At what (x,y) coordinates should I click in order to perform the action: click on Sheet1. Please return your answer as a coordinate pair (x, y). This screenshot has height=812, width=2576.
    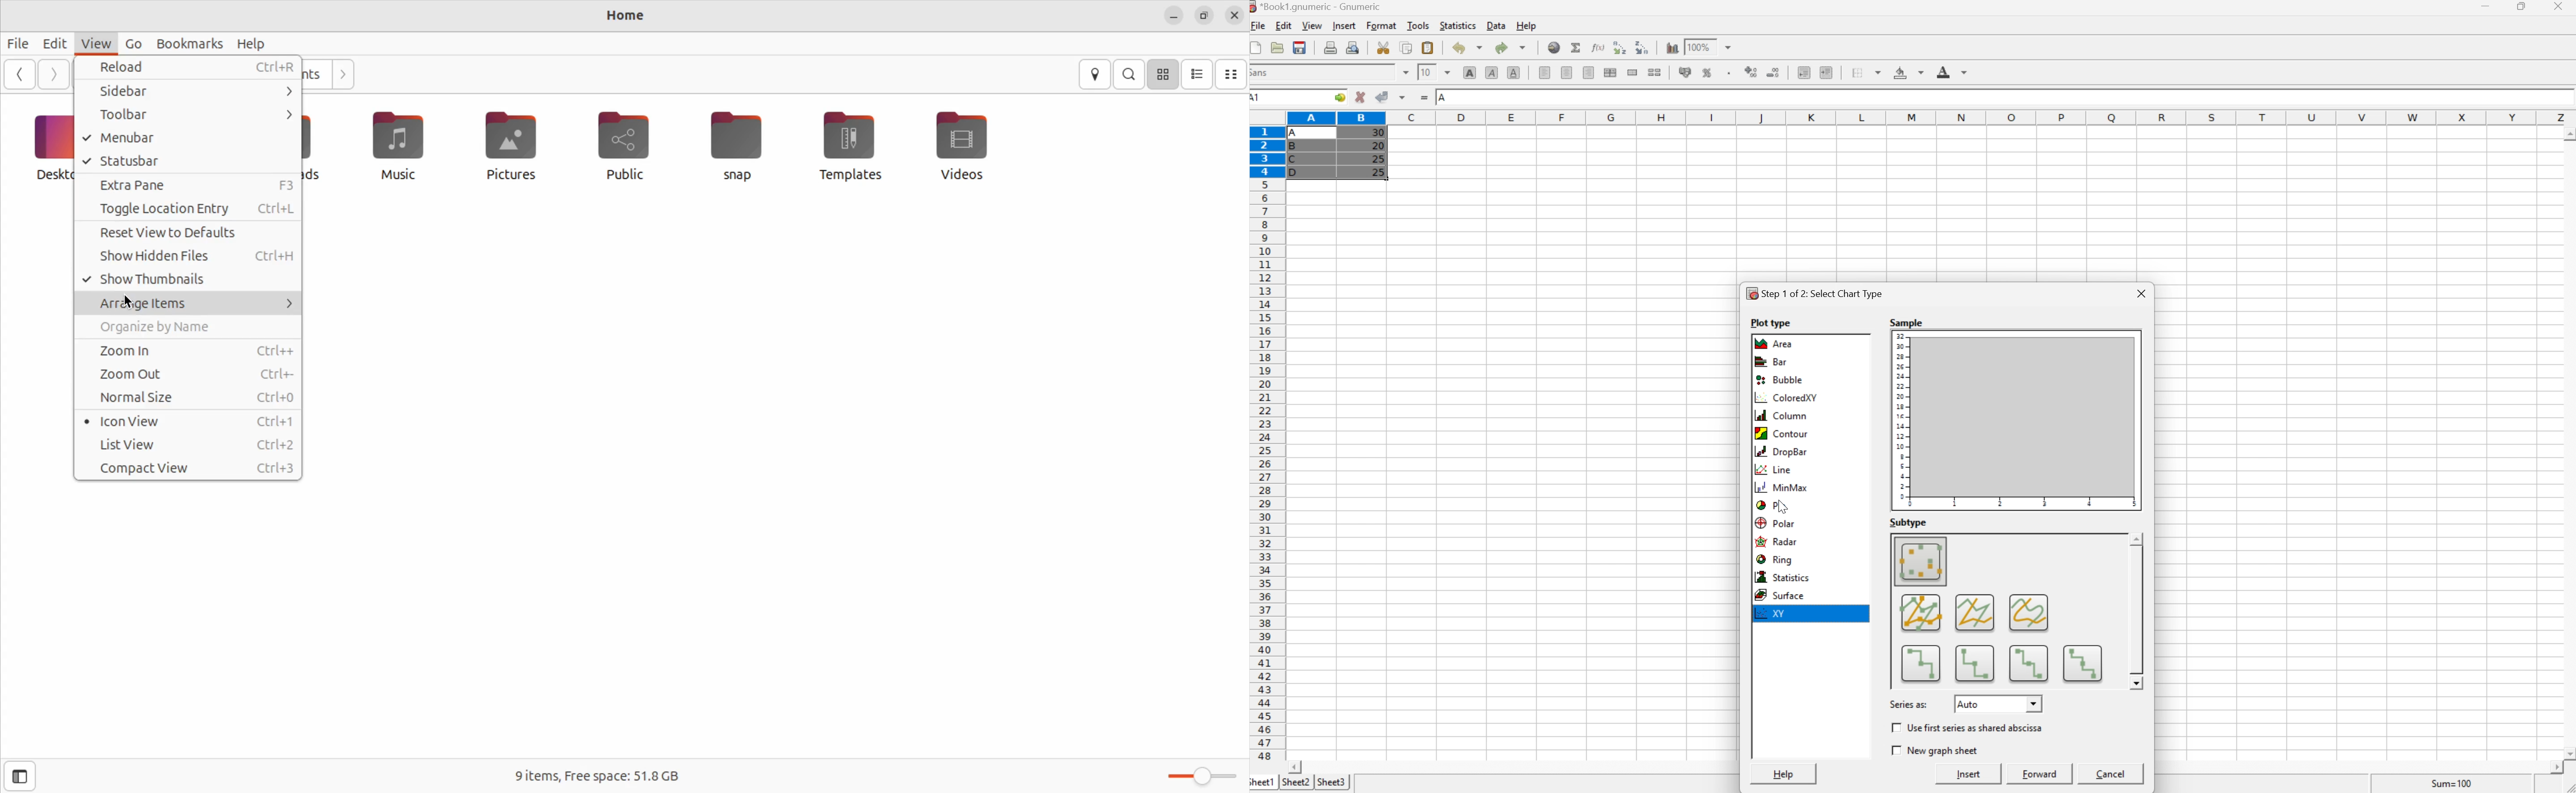
    Looking at the image, I should click on (1263, 784).